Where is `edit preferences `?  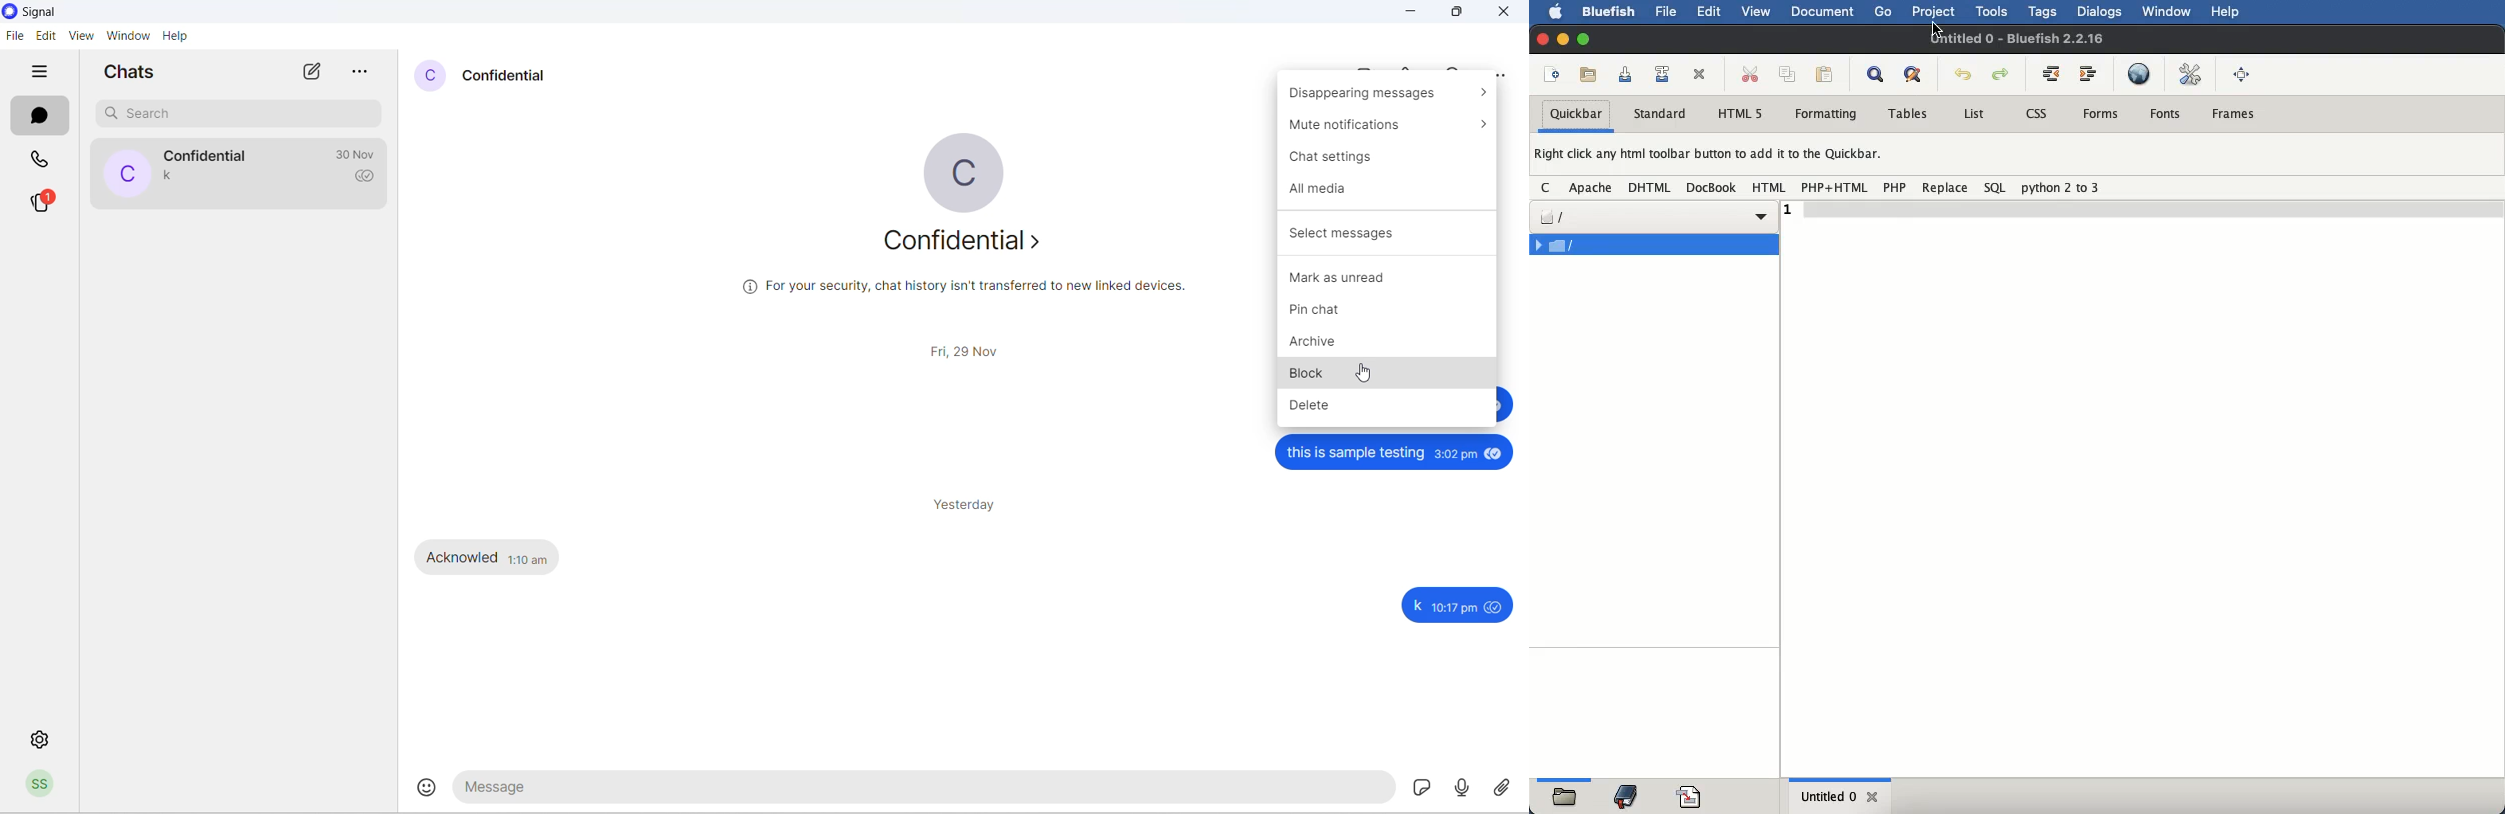 edit preferences  is located at coordinates (2191, 73).